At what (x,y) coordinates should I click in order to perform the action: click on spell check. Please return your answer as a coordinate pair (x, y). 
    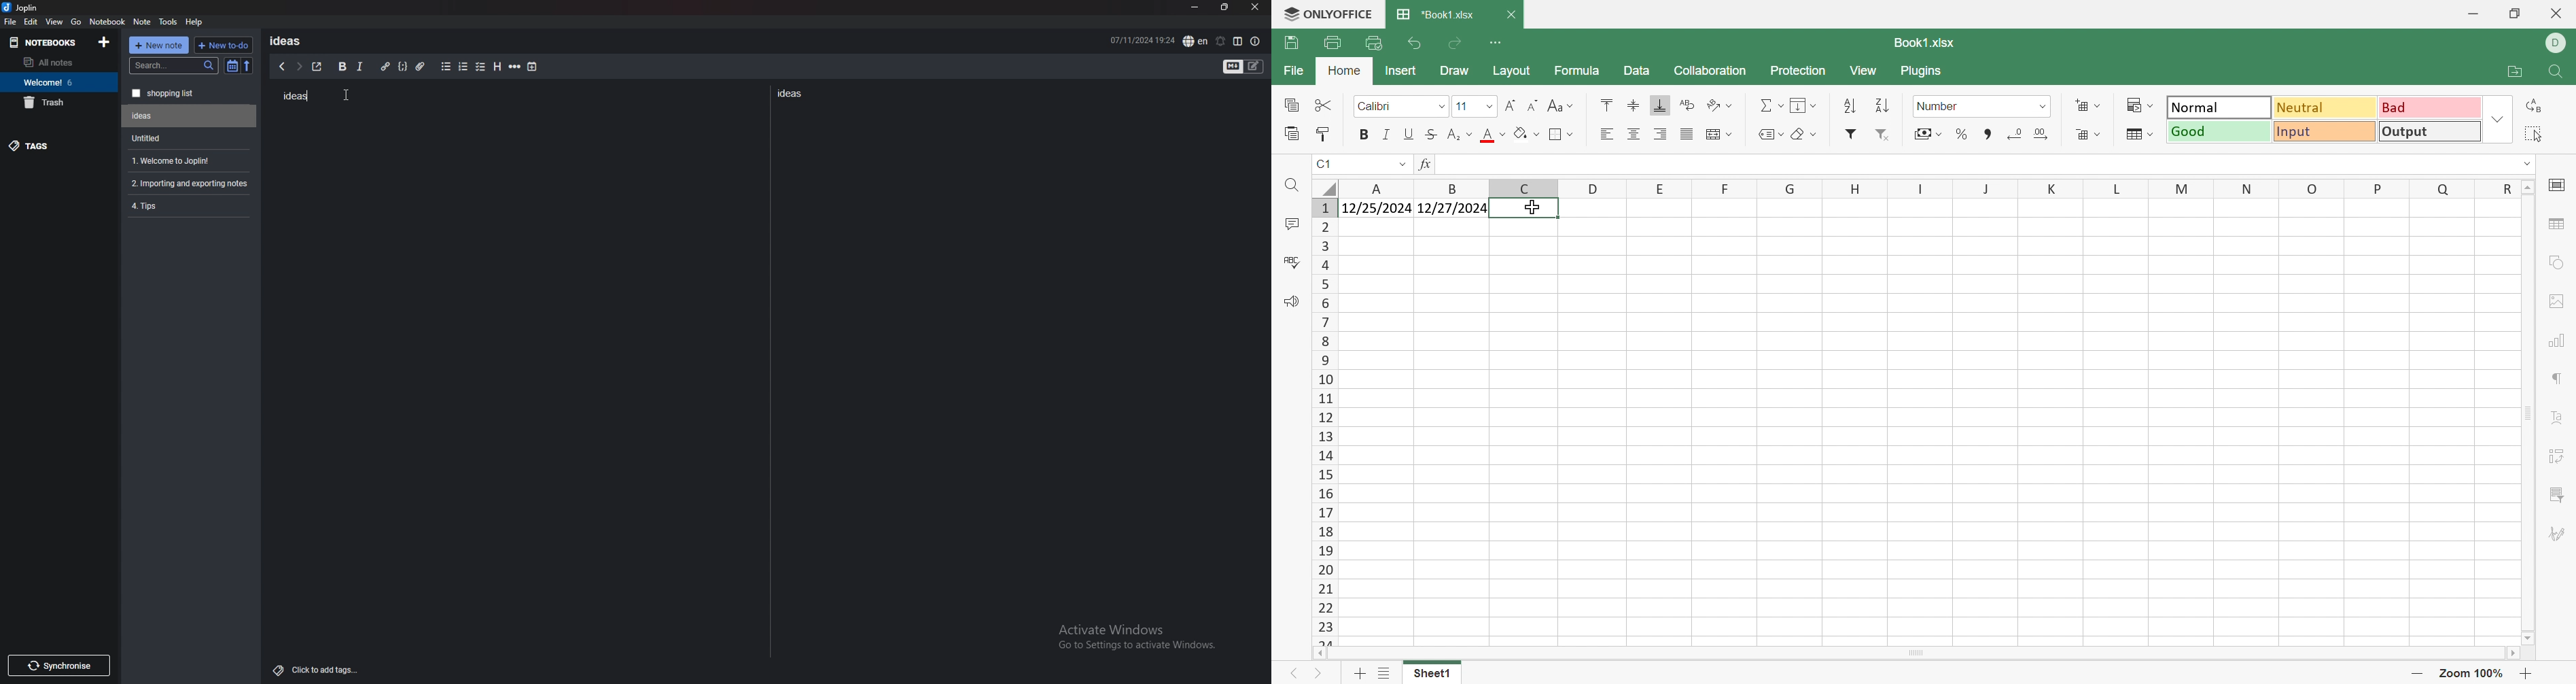
    Looking at the image, I should click on (1196, 41).